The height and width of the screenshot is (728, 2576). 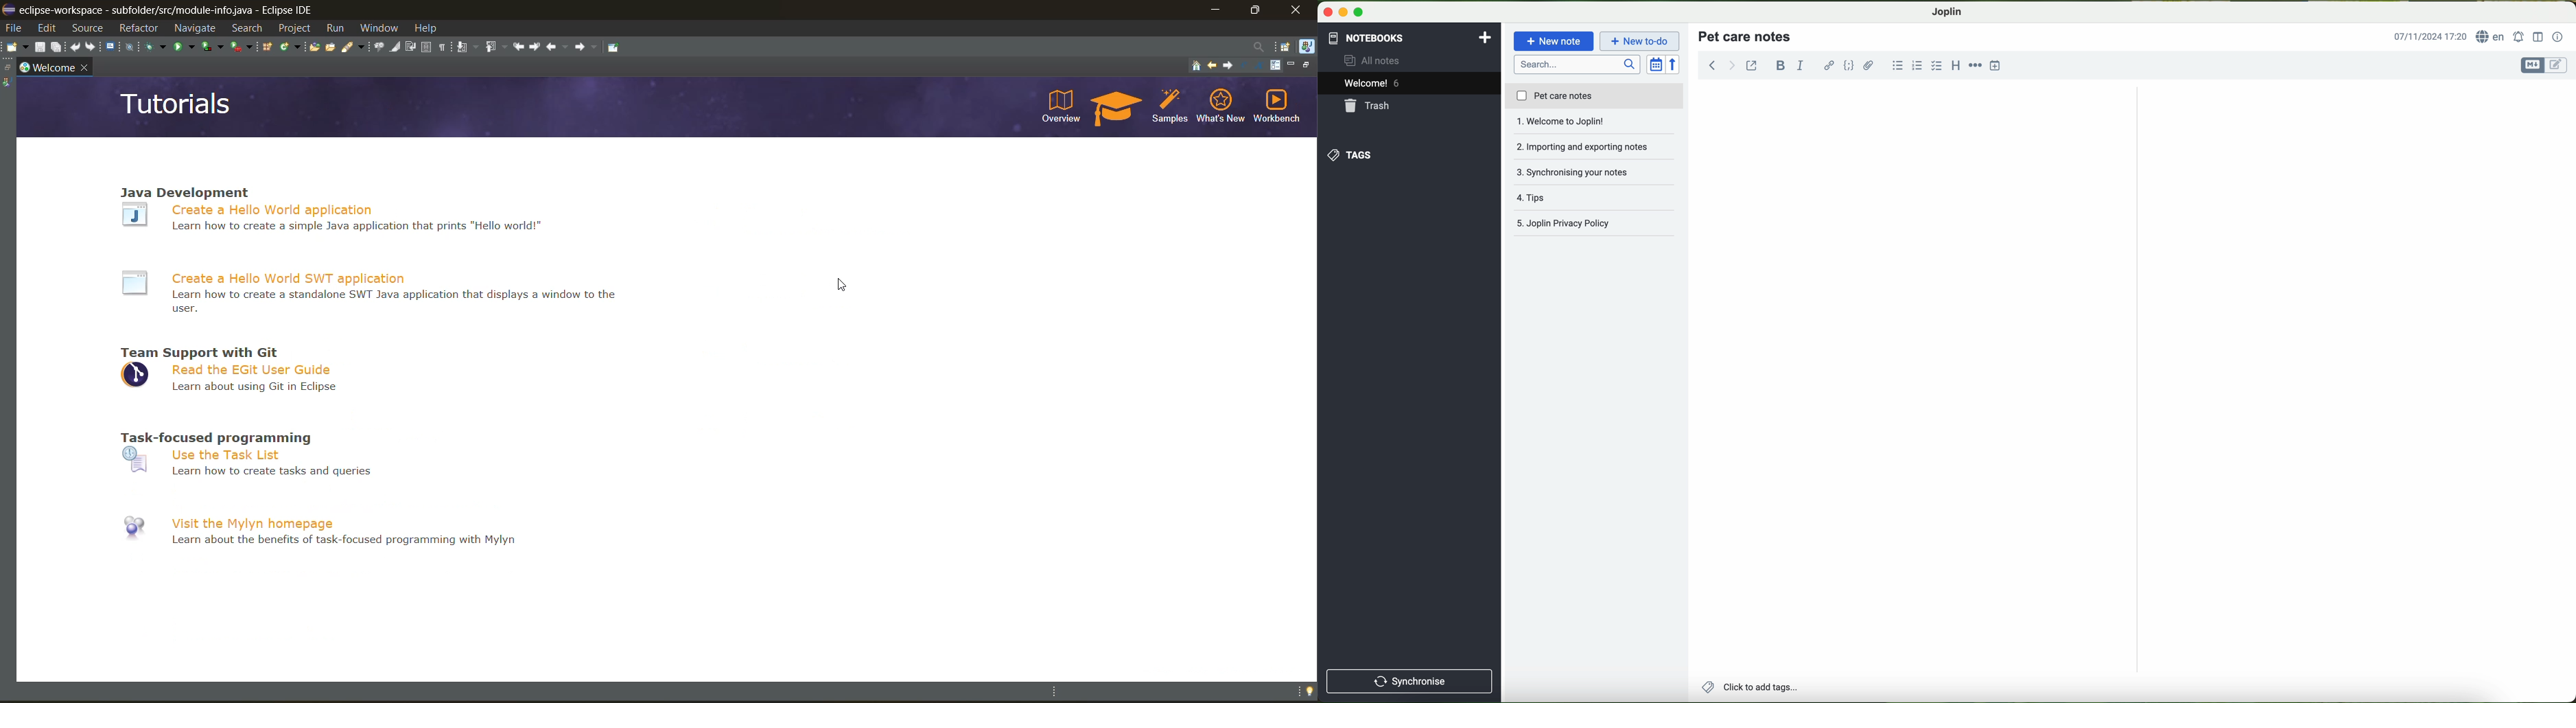 I want to click on help, so click(x=430, y=27).